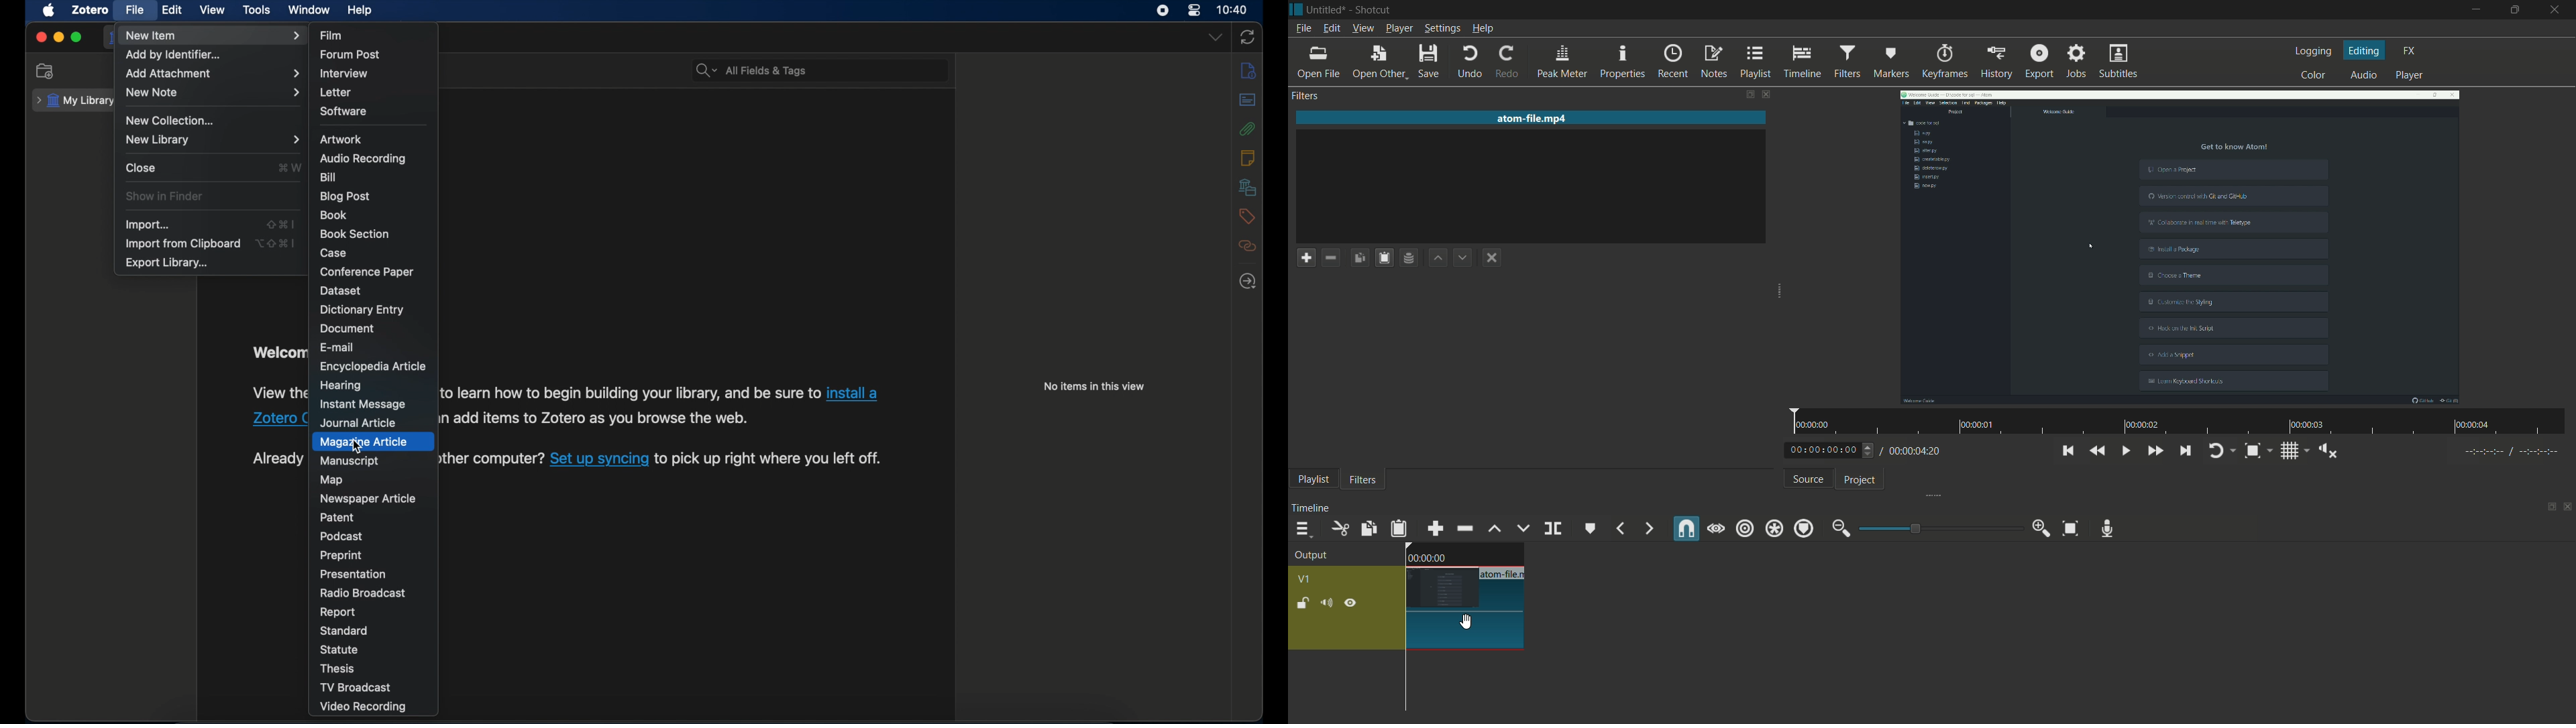  Describe the element at coordinates (366, 442) in the screenshot. I see `magazine article` at that location.